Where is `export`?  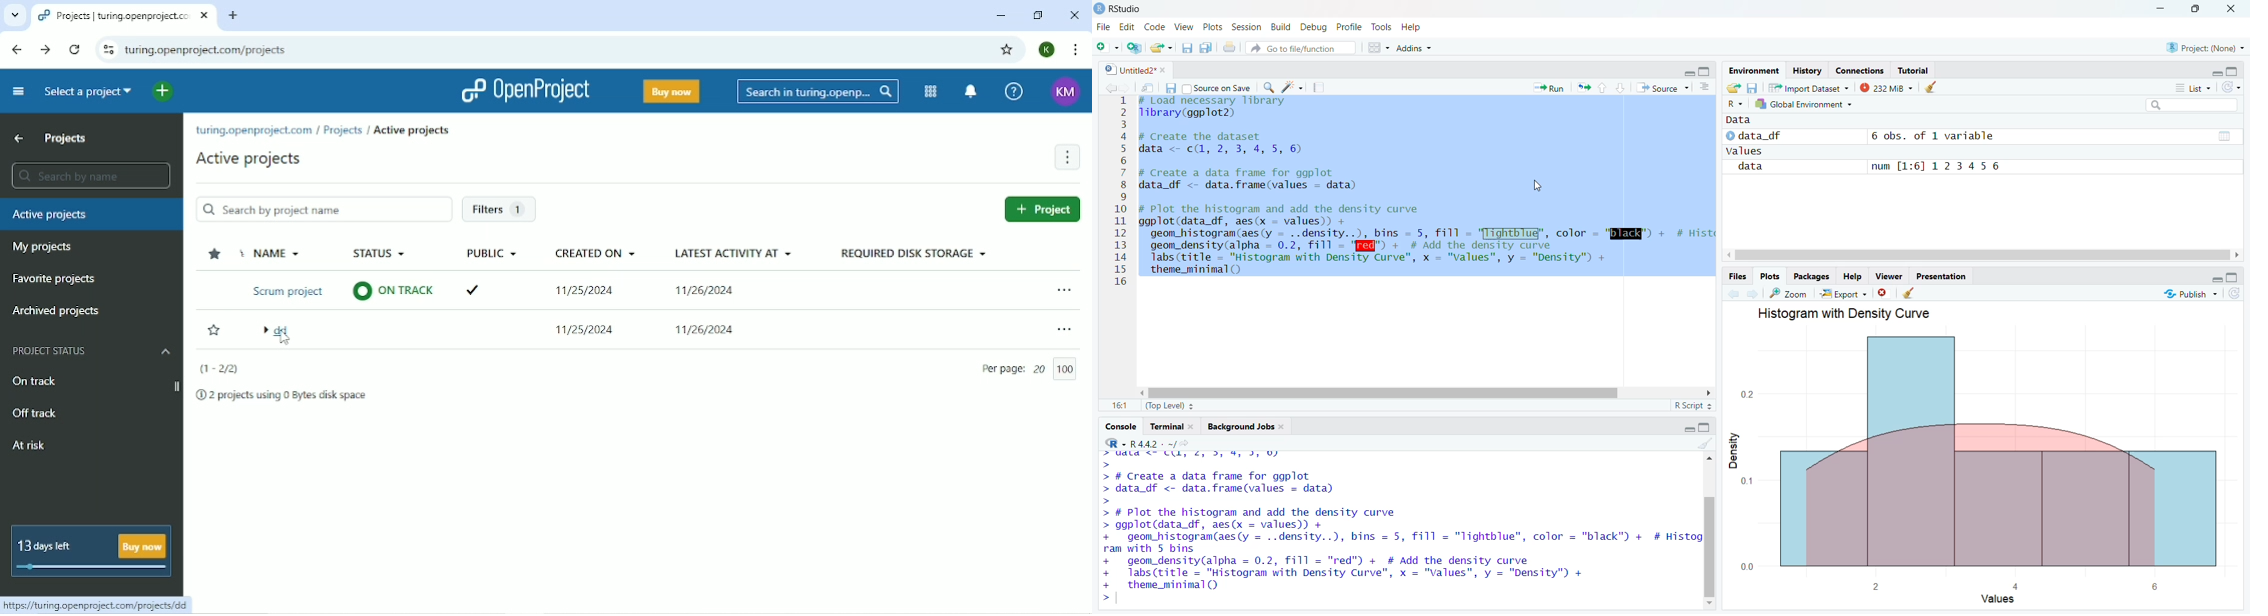 export is located at coordinates (1842, 294).